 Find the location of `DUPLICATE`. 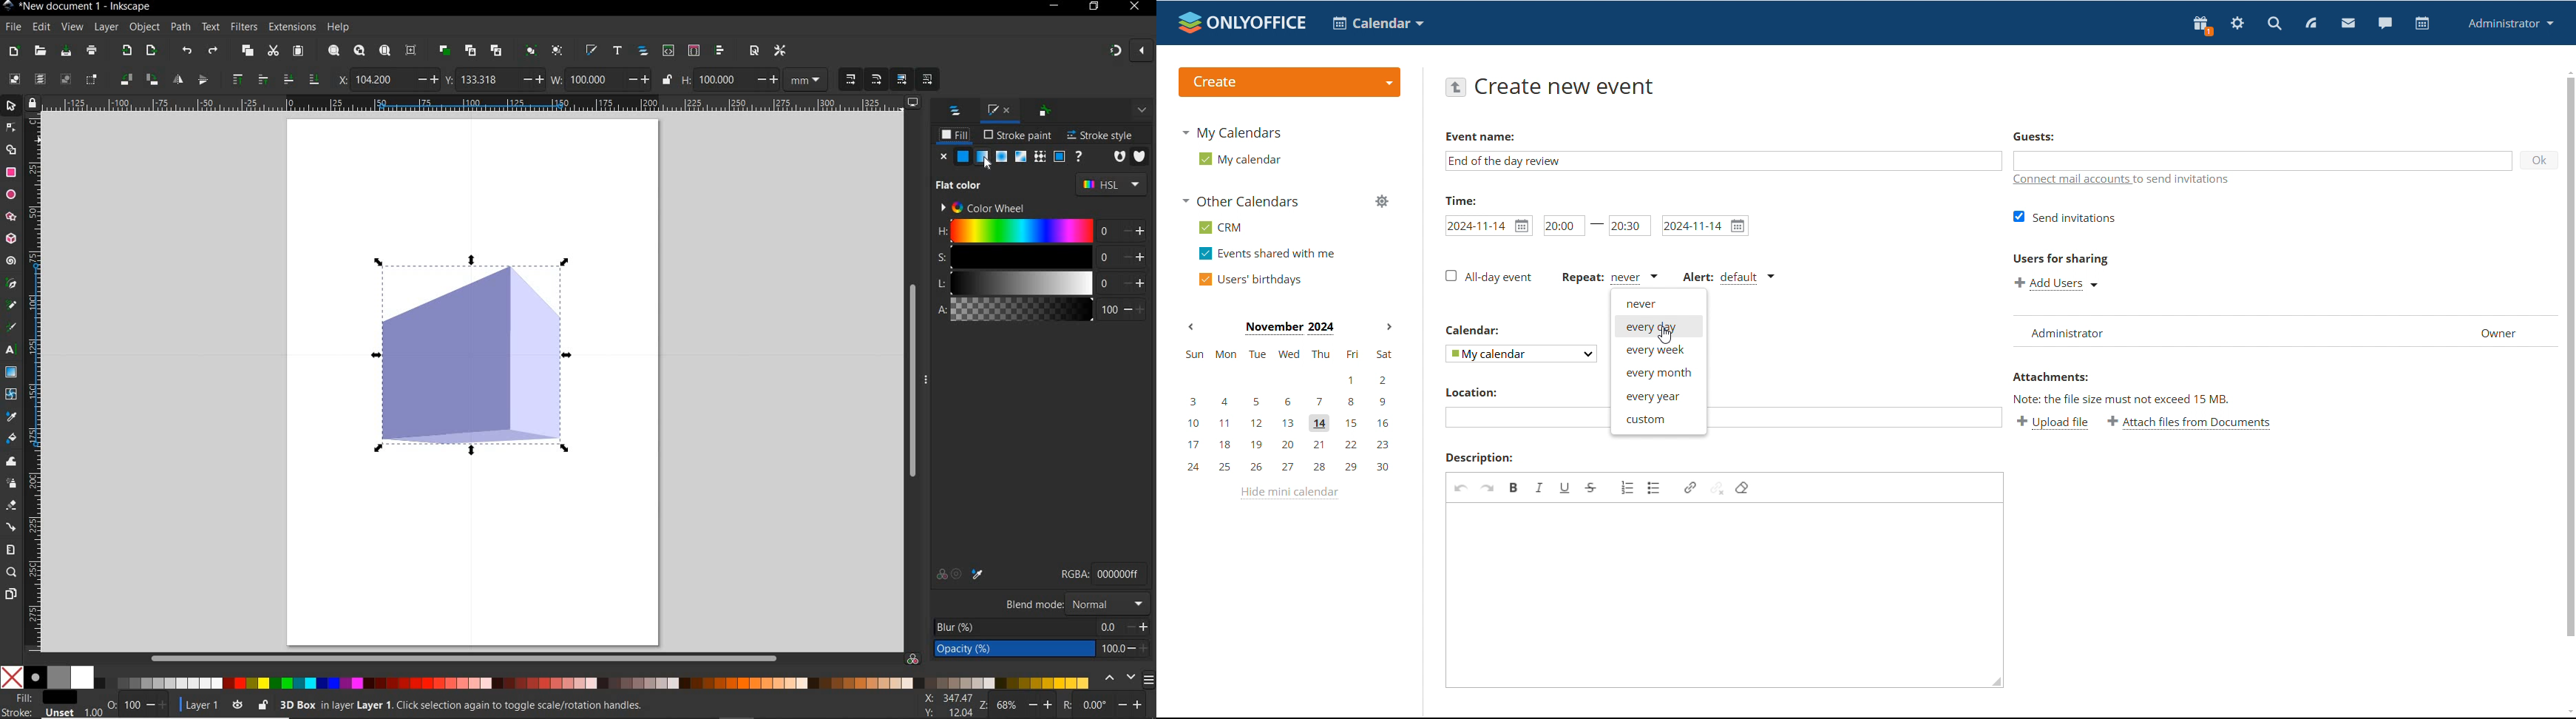

DUPLICATE is located at coordinates (443, 50).